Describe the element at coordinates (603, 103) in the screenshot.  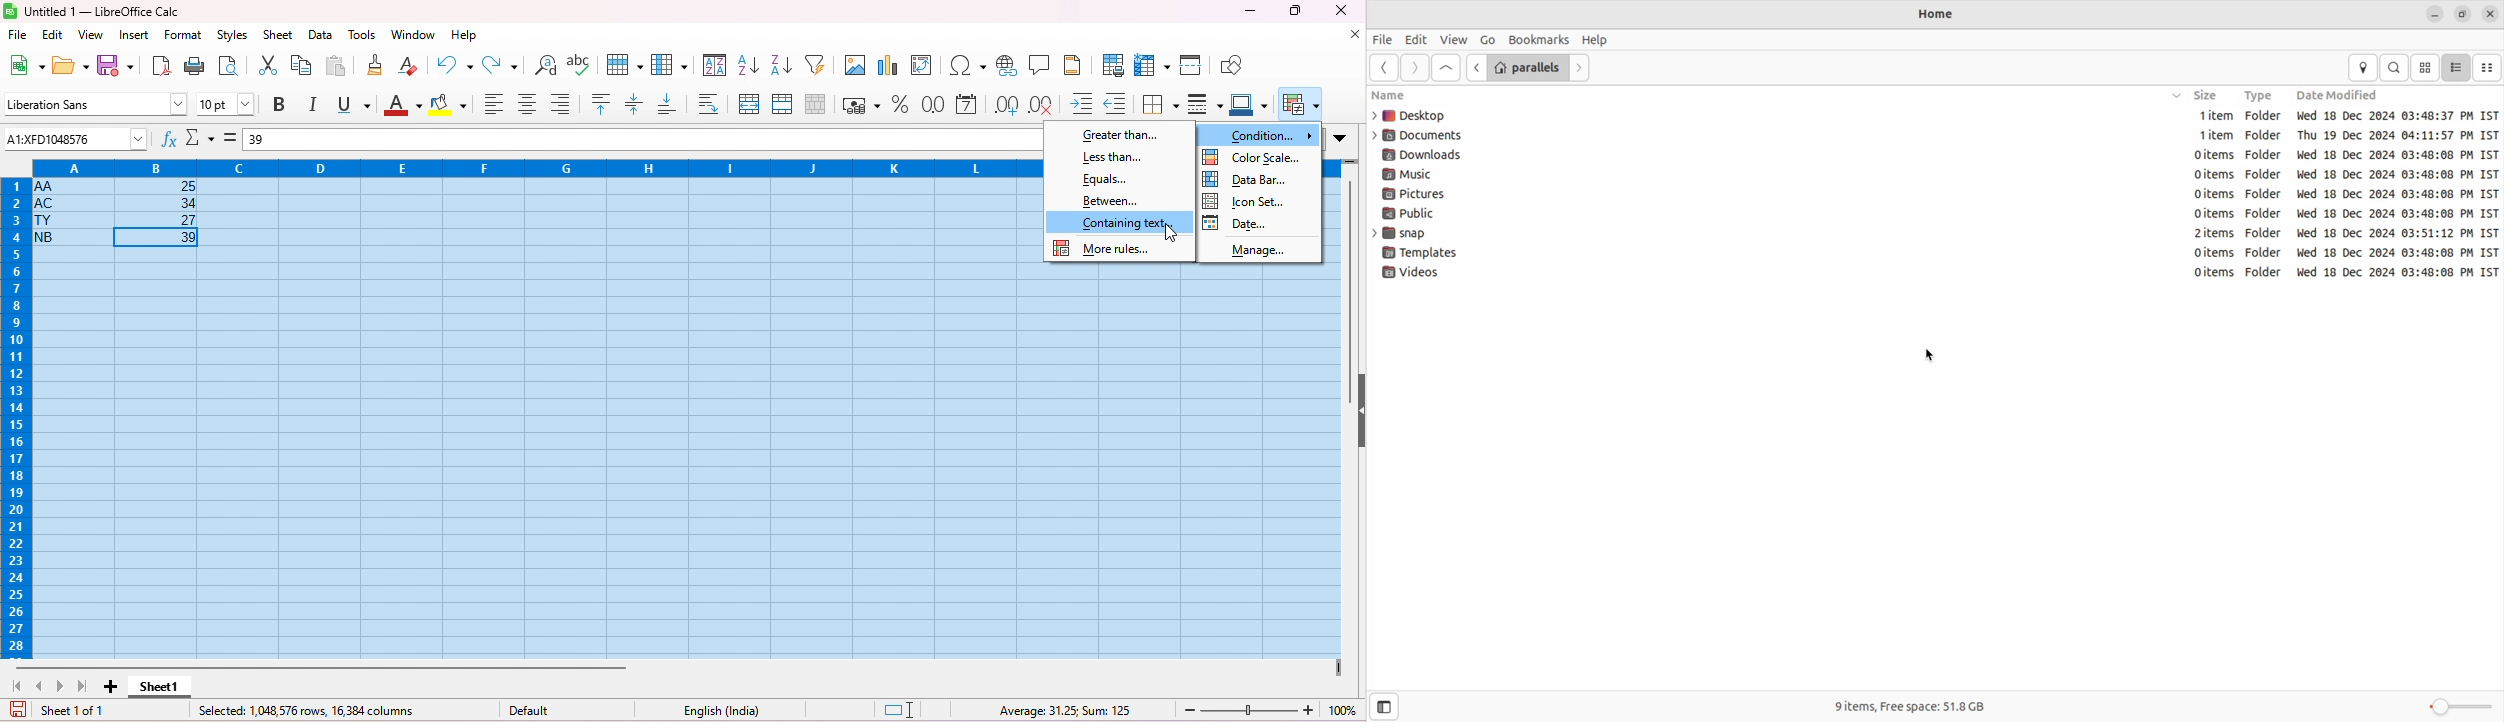
I see `align top` at that location.